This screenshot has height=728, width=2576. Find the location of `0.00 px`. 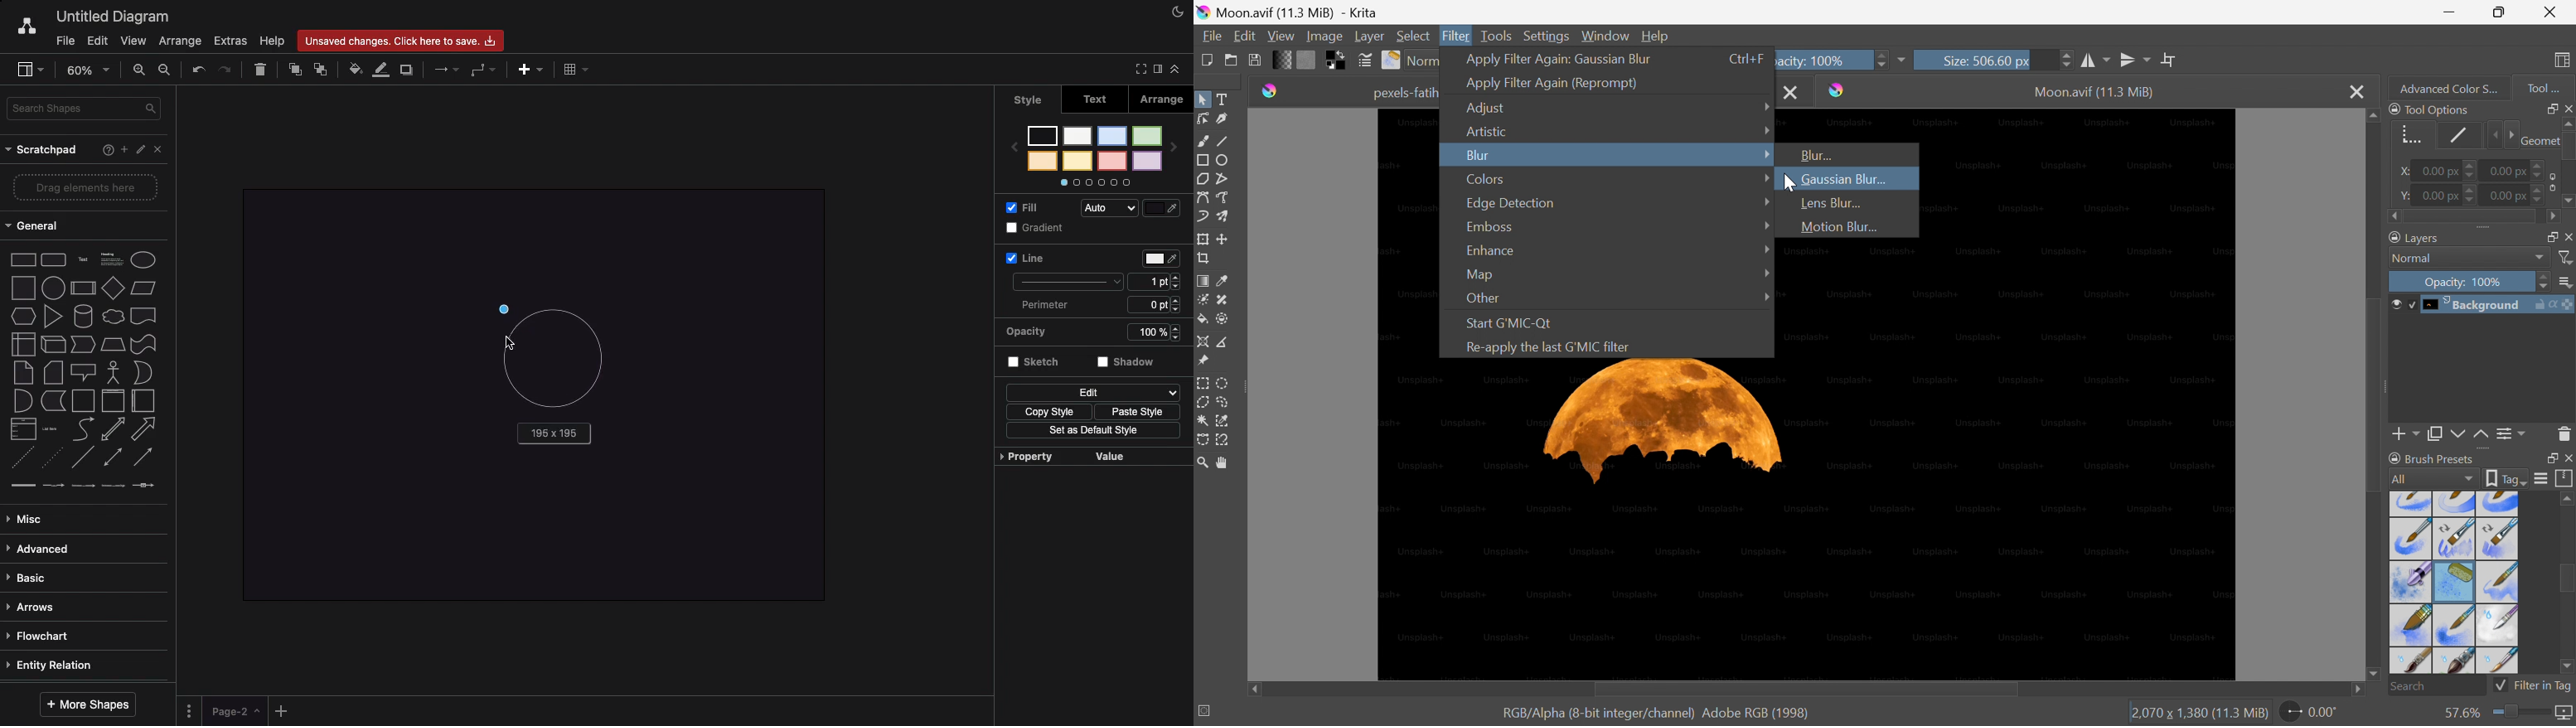

0.00 px is located at coordinates (2520, 195).